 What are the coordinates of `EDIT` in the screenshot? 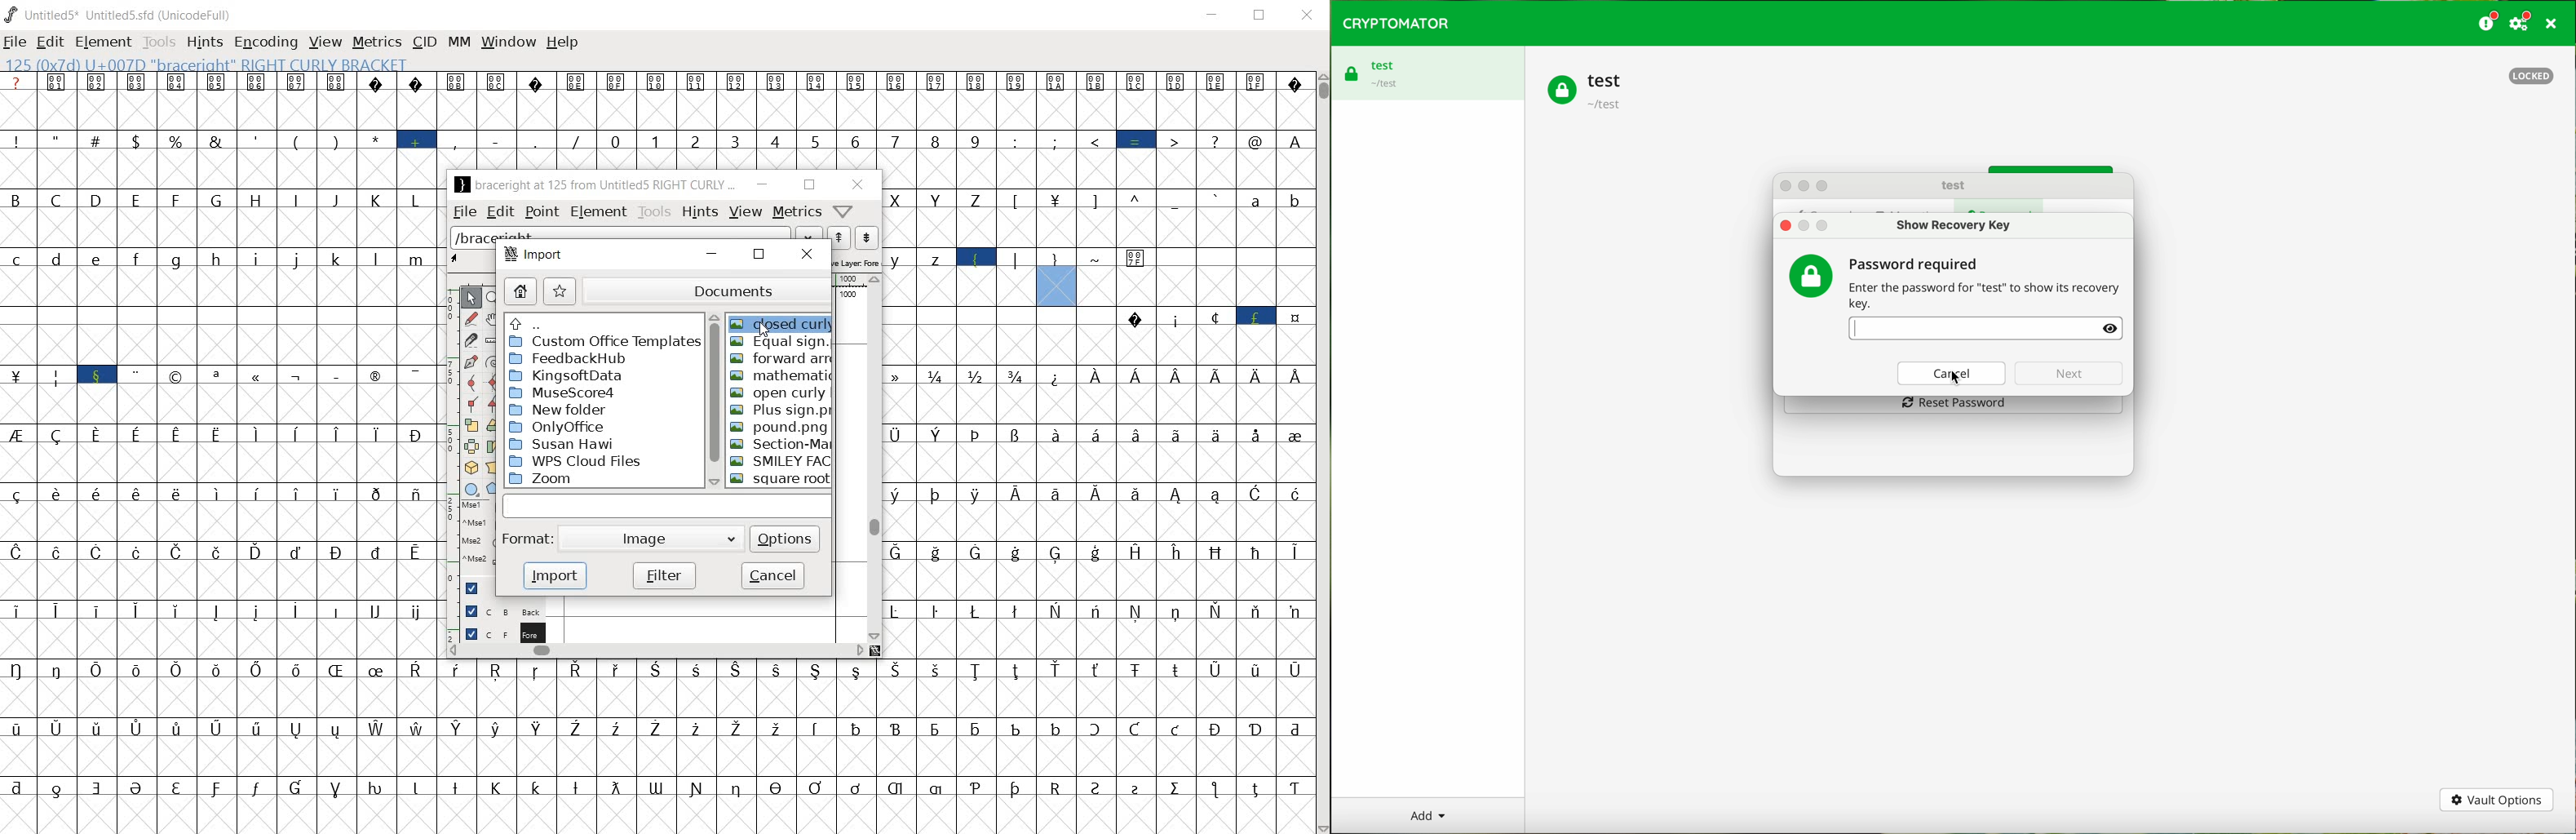 It's located at (50, 43).